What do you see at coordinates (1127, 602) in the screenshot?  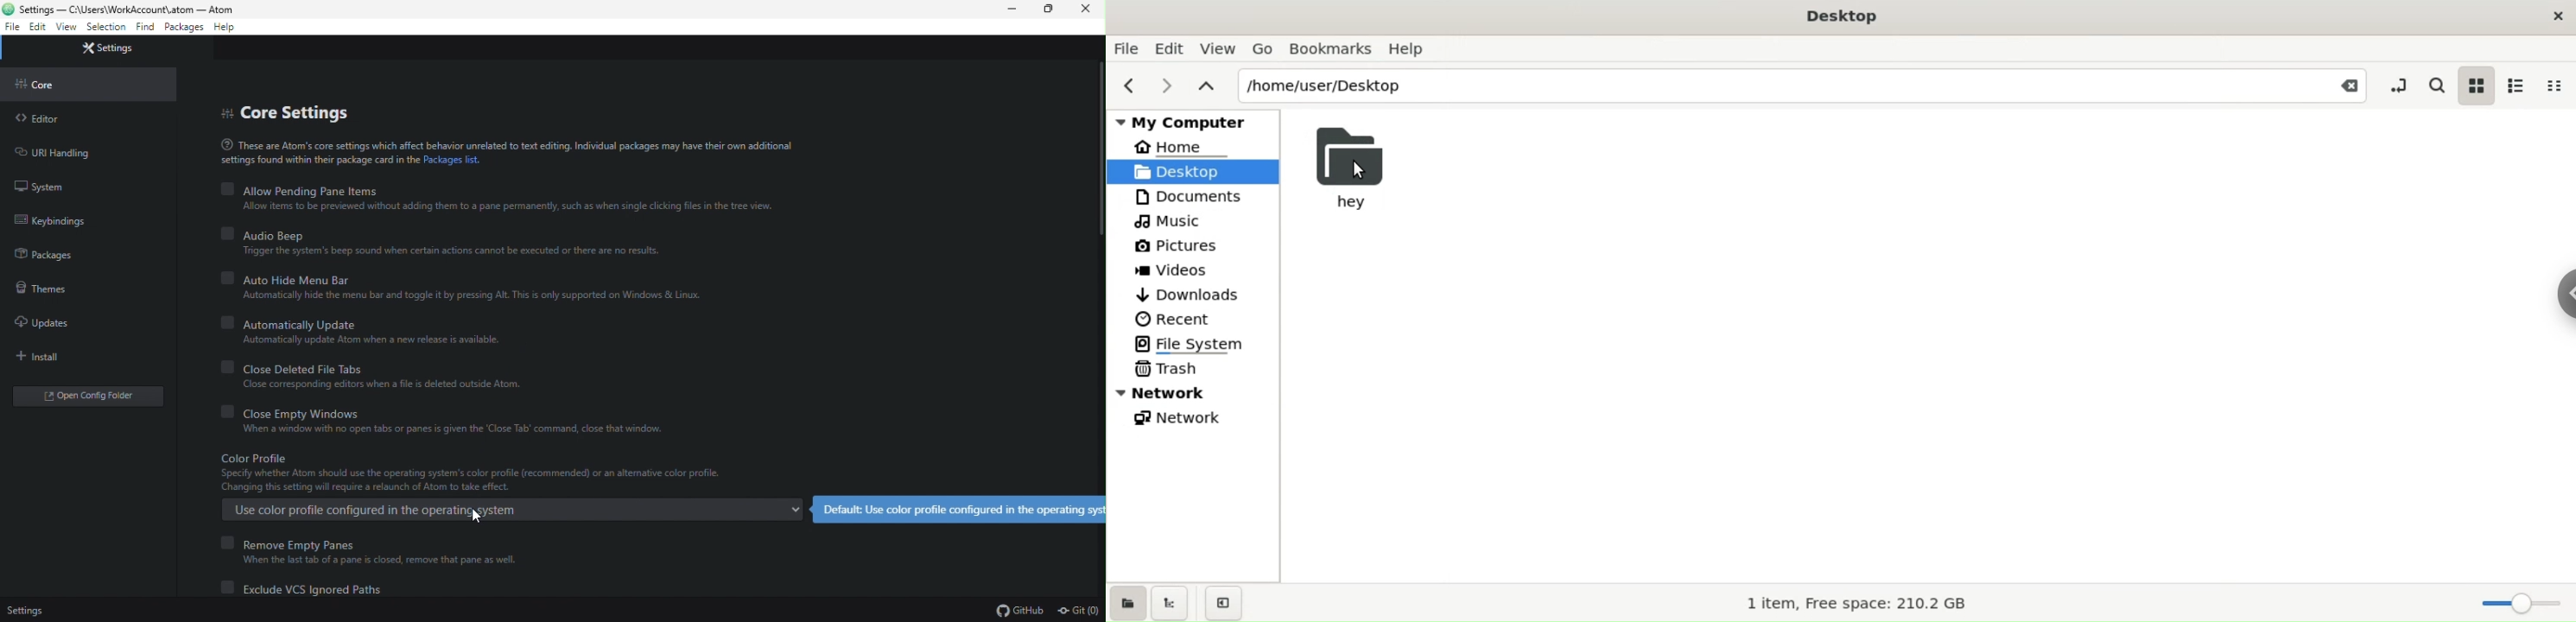 I see `show places` at bounding box center [1127, 602].